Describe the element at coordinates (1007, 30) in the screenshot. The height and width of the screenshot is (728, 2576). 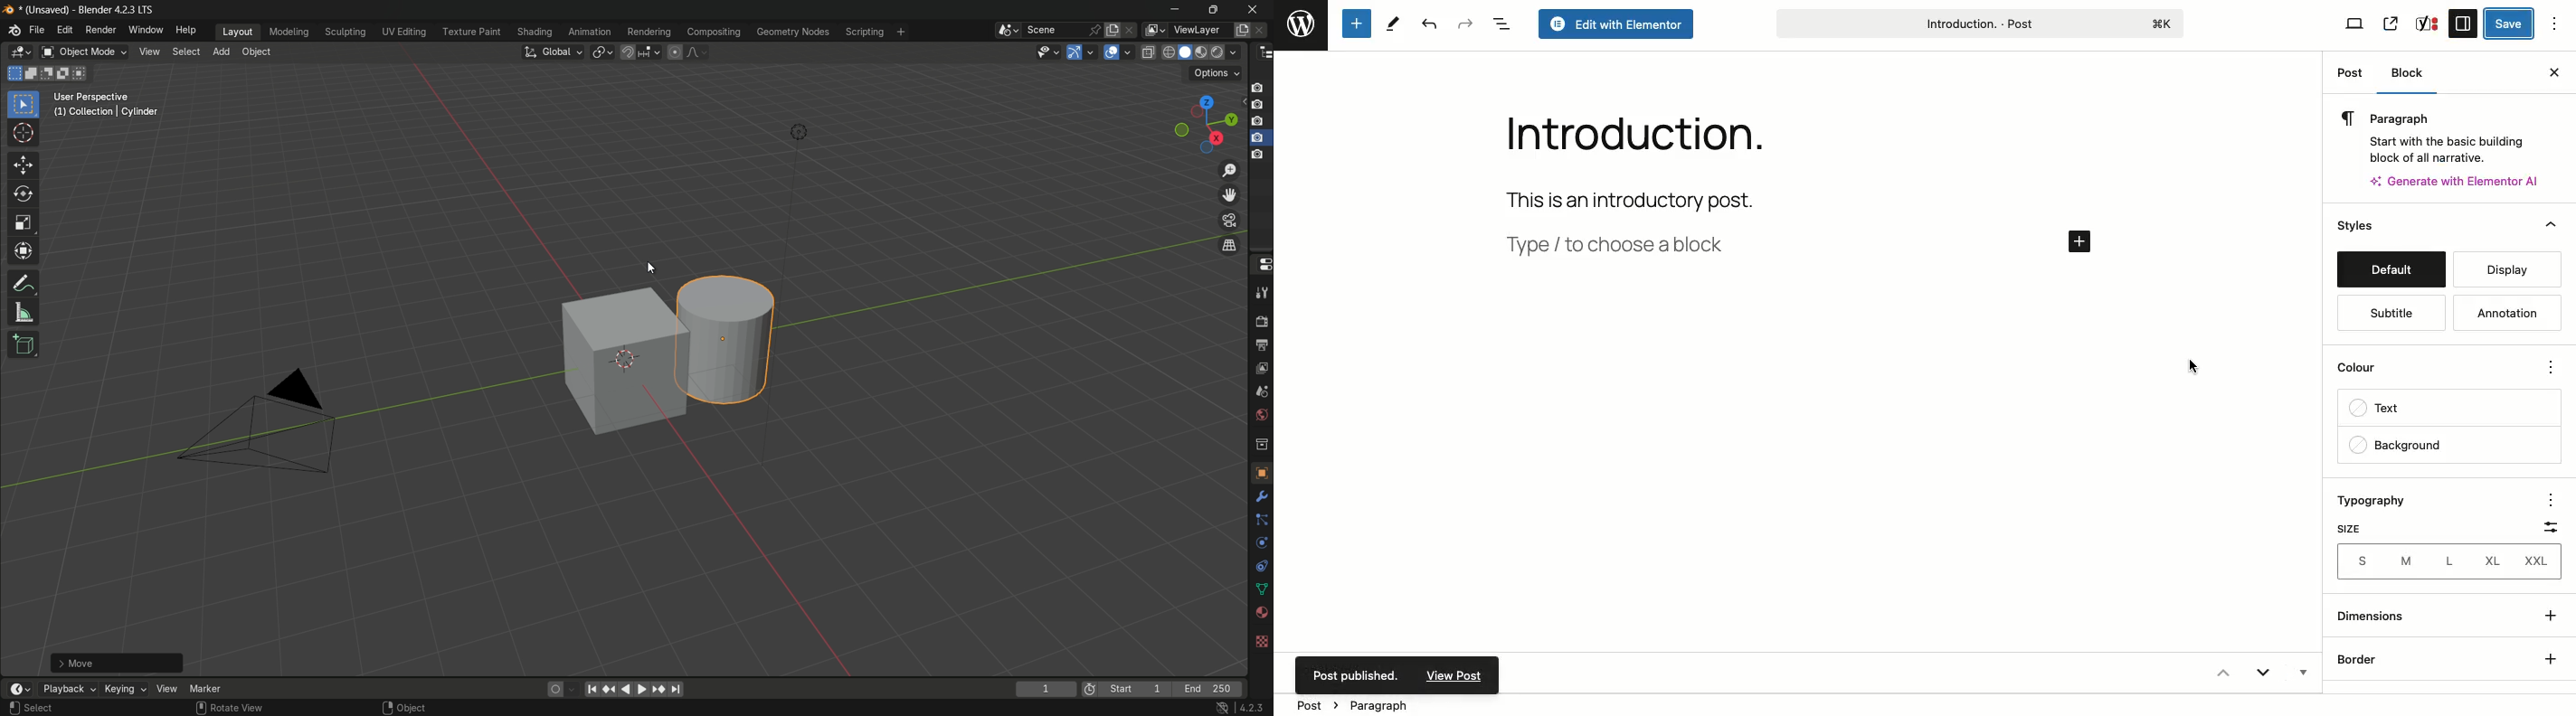
I see `browse scenes` at that location.